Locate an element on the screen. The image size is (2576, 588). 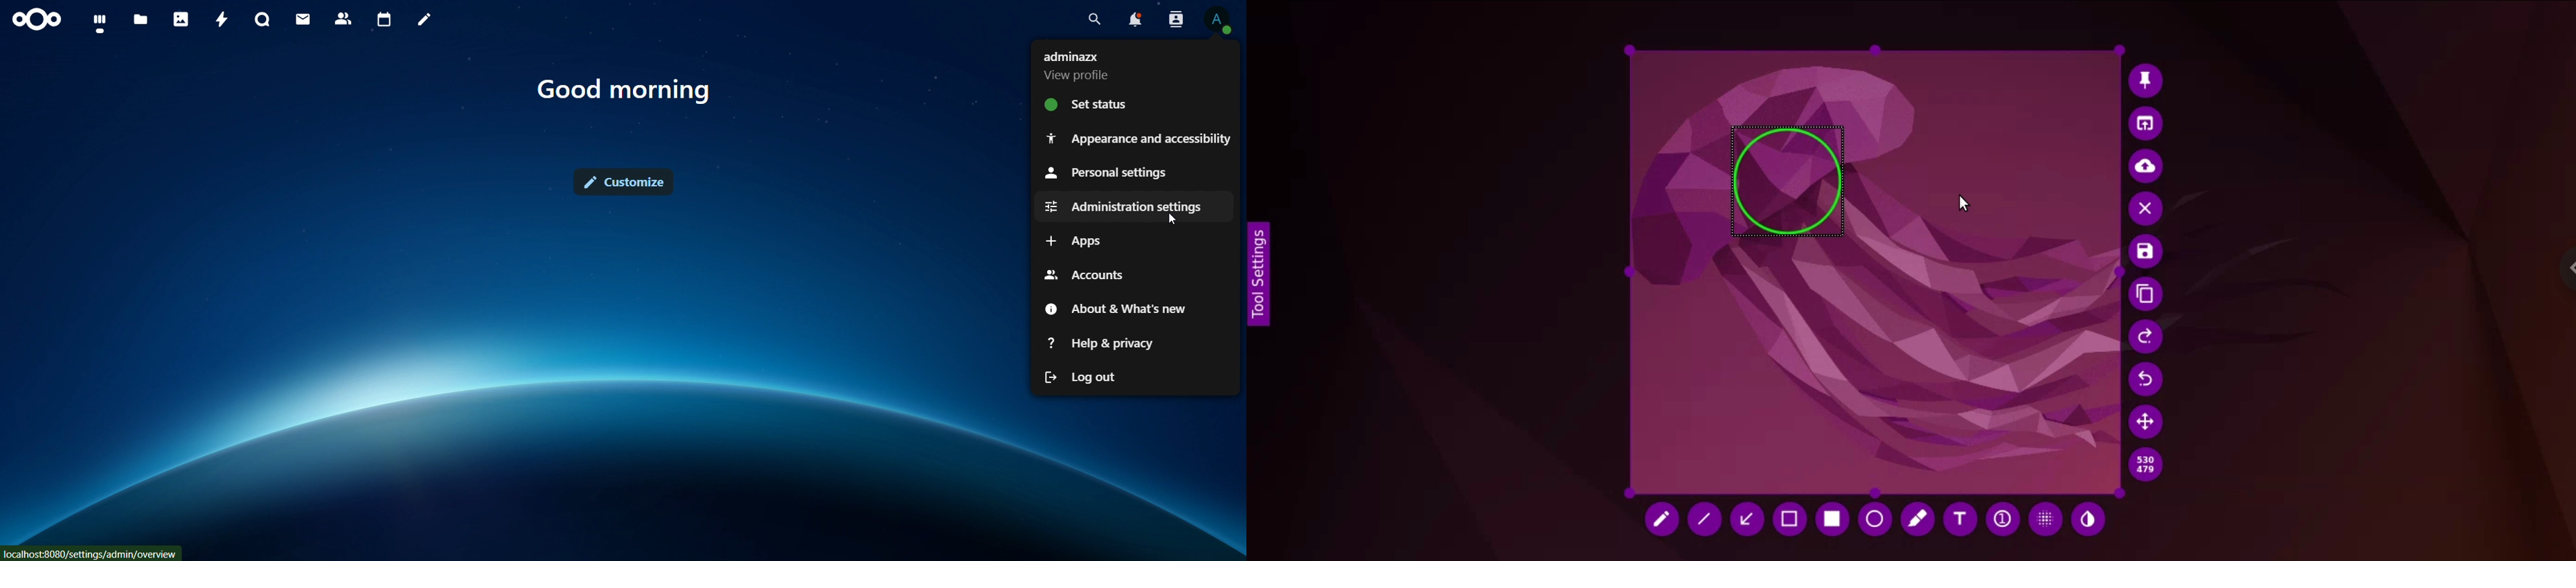
toolbar settings is located at coordinates (1259, 271).